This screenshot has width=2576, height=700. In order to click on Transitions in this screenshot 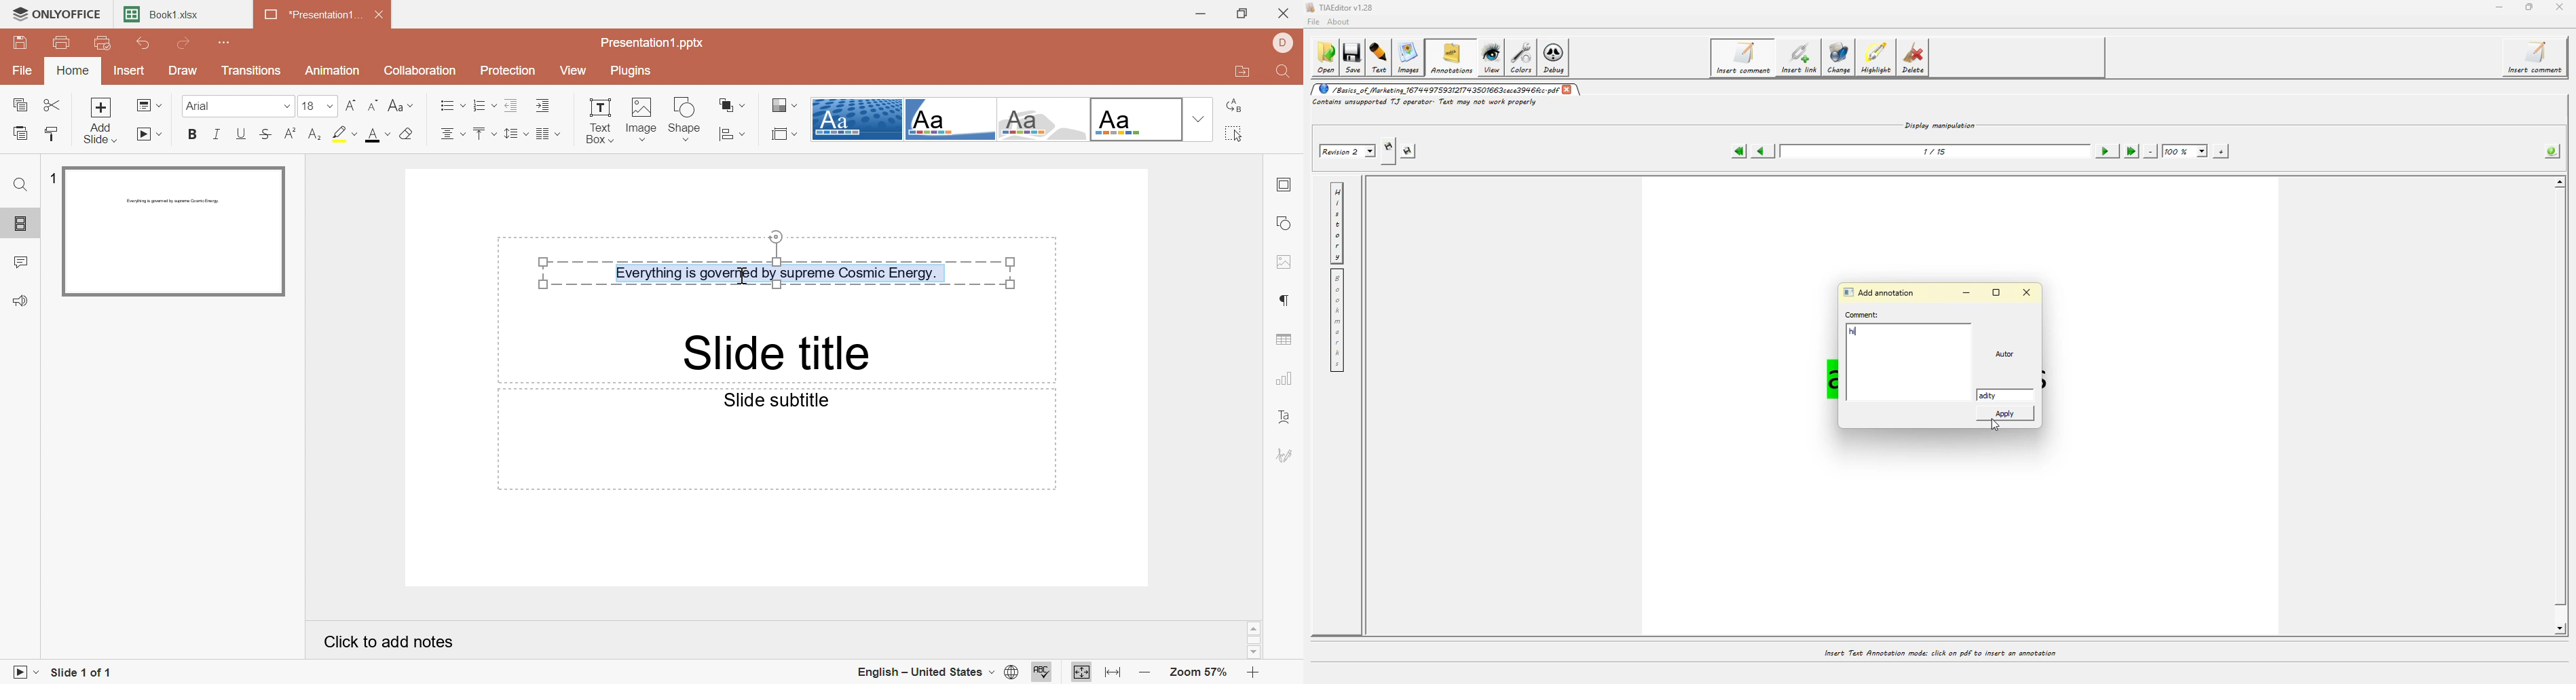, I will do `click(252, 70)`.